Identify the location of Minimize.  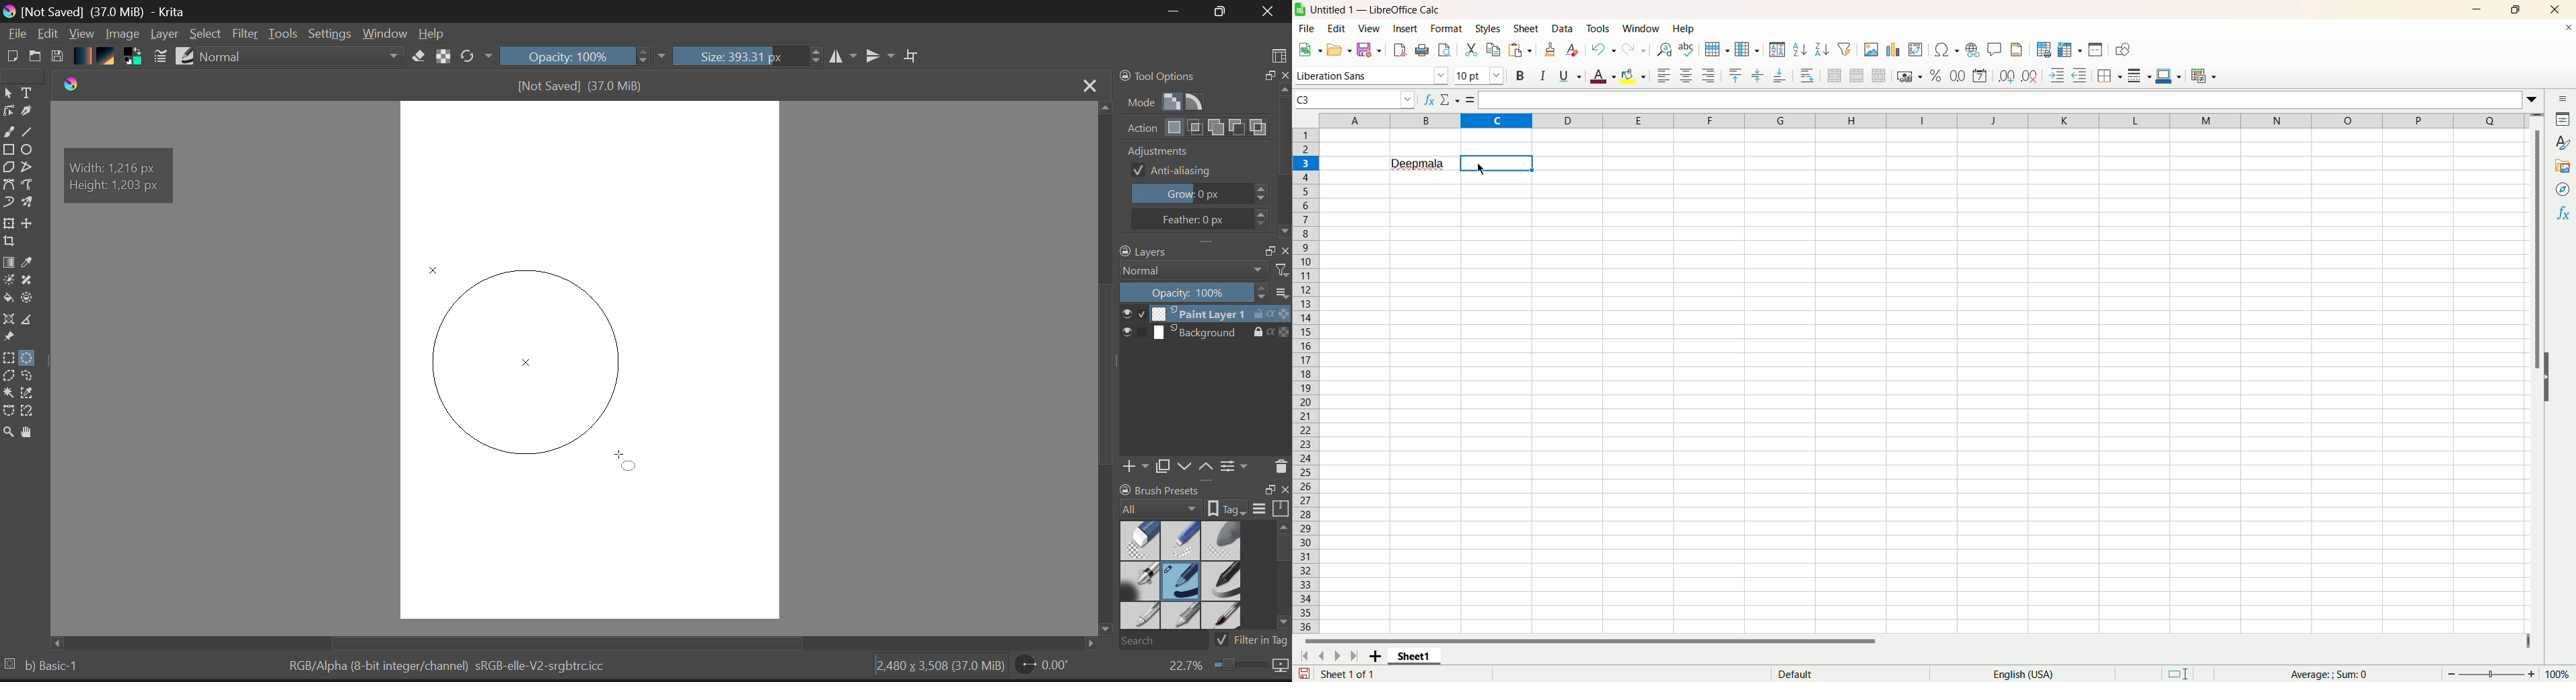
(2483, 8).